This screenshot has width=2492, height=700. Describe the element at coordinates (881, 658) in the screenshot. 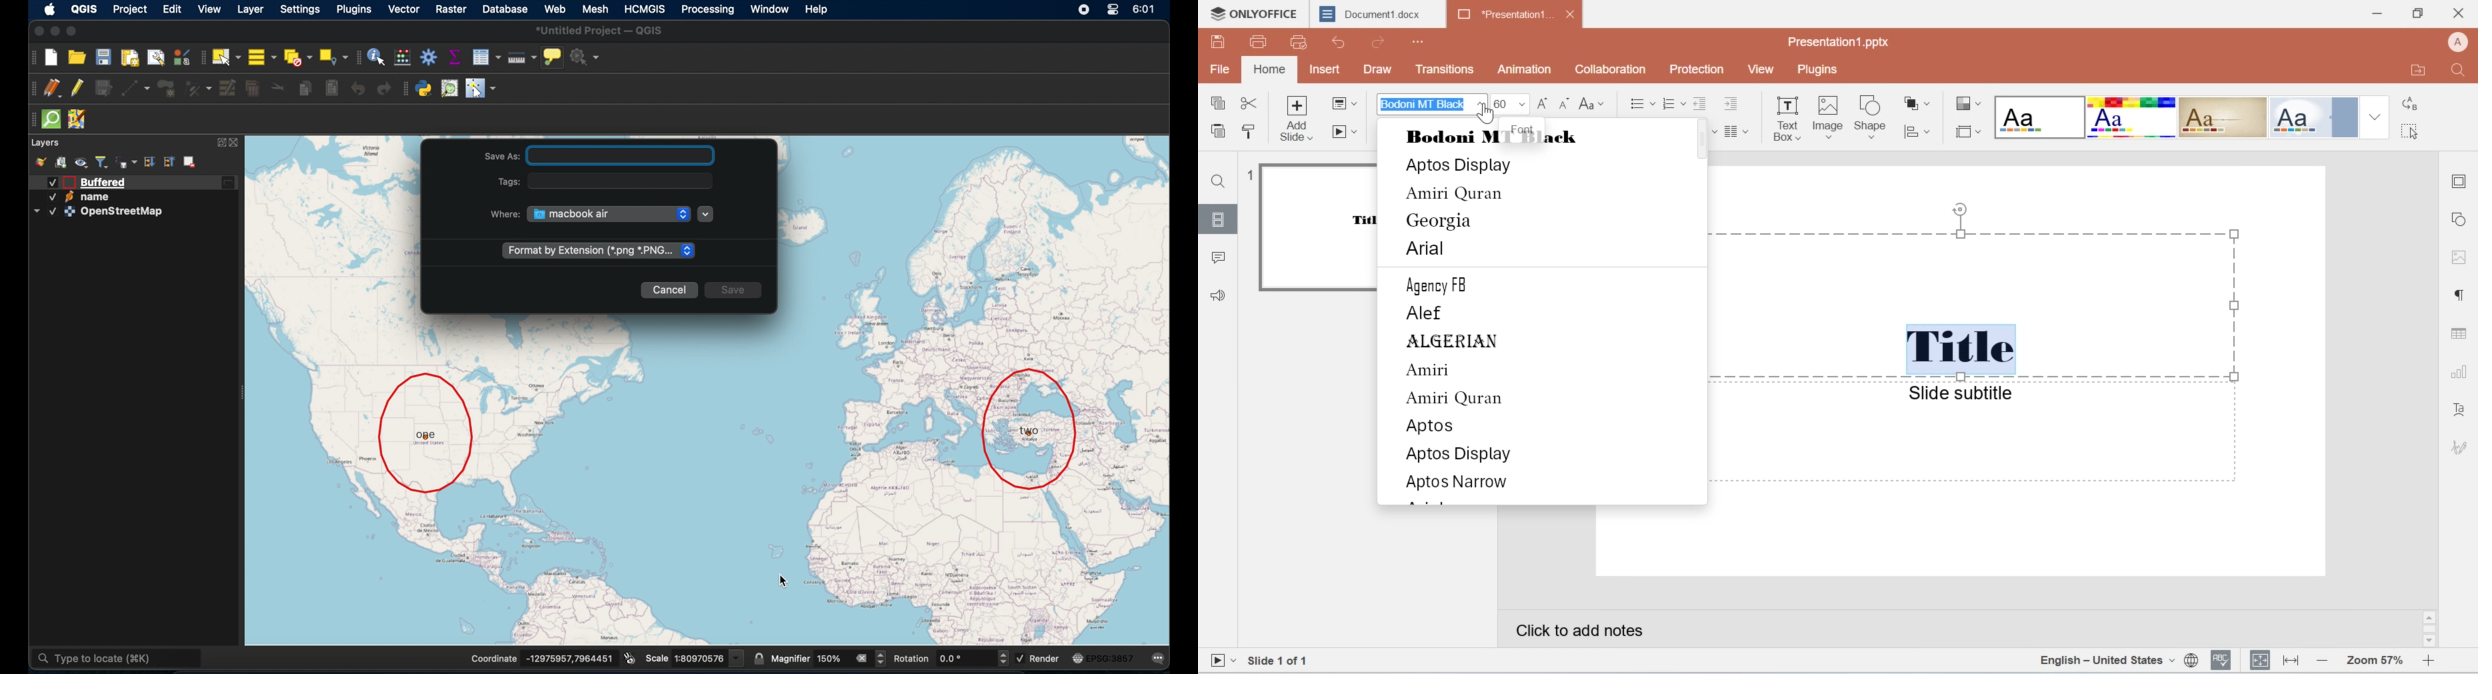

I see `Increase and decrease magnifier value` at that location.